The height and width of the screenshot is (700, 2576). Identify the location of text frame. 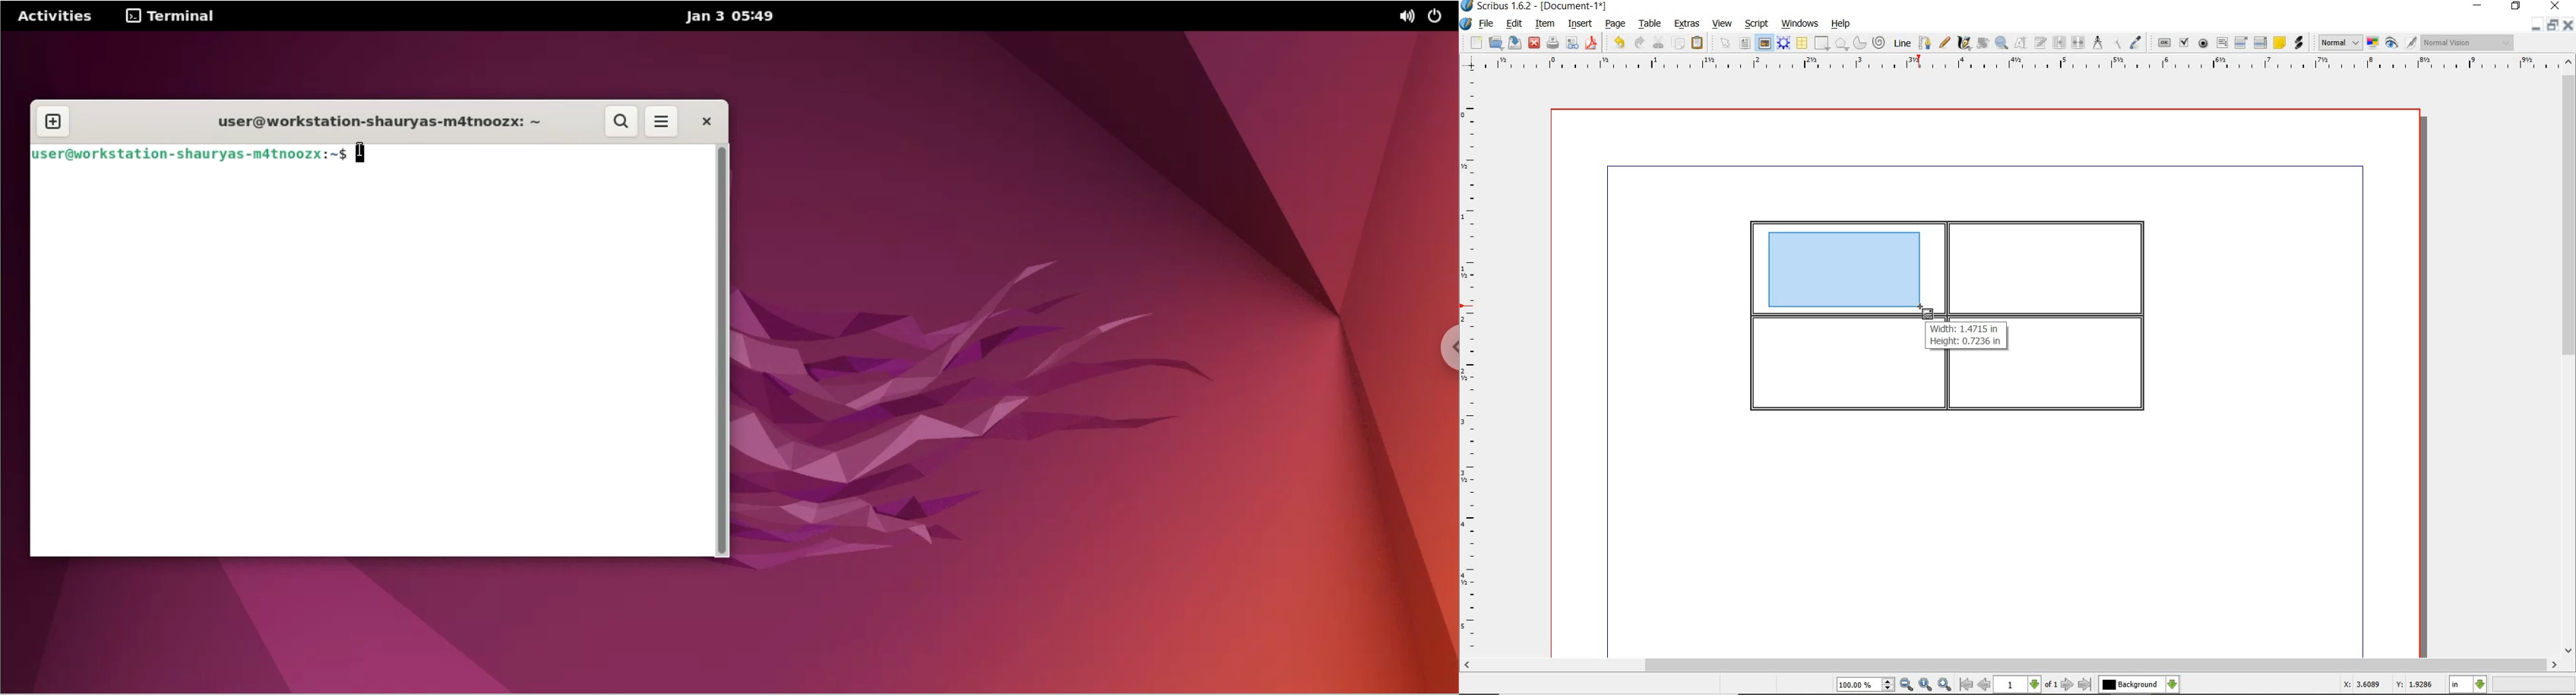
(1746, 45).